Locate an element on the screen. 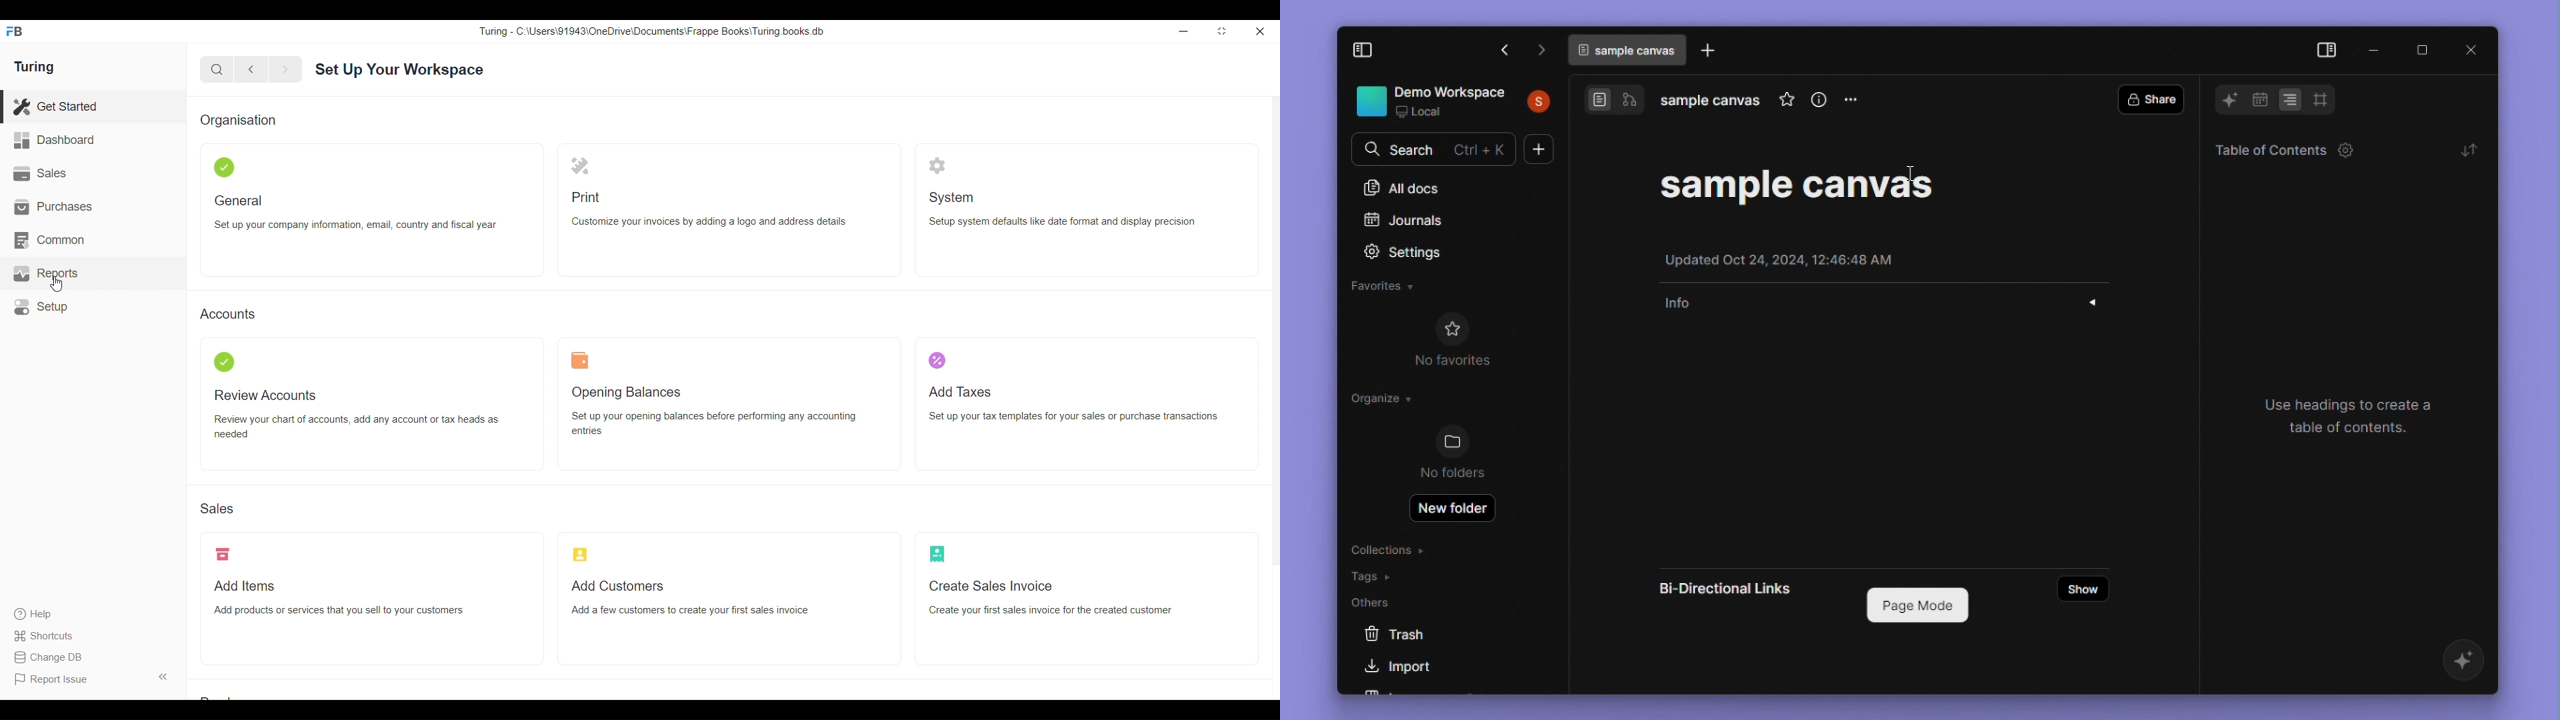  Add items is located at coordinates (223, 554).